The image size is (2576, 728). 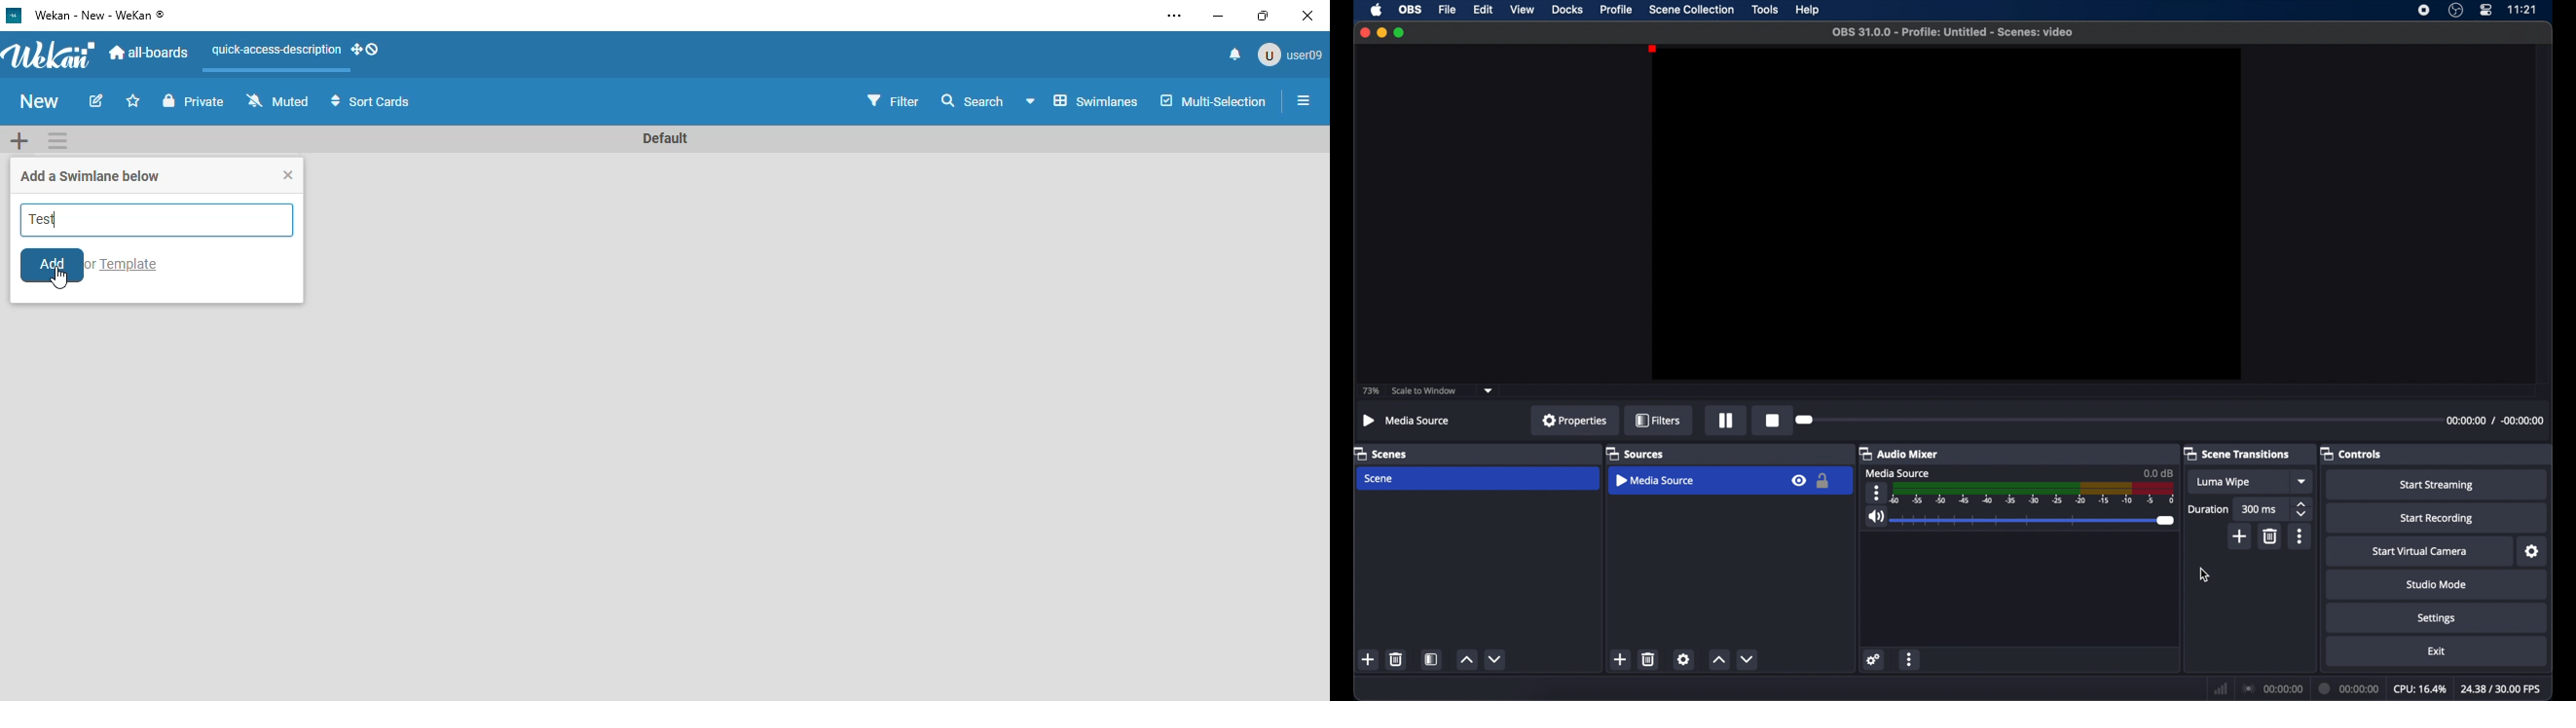 I want to click on settings, so click(x=1684, y=659).